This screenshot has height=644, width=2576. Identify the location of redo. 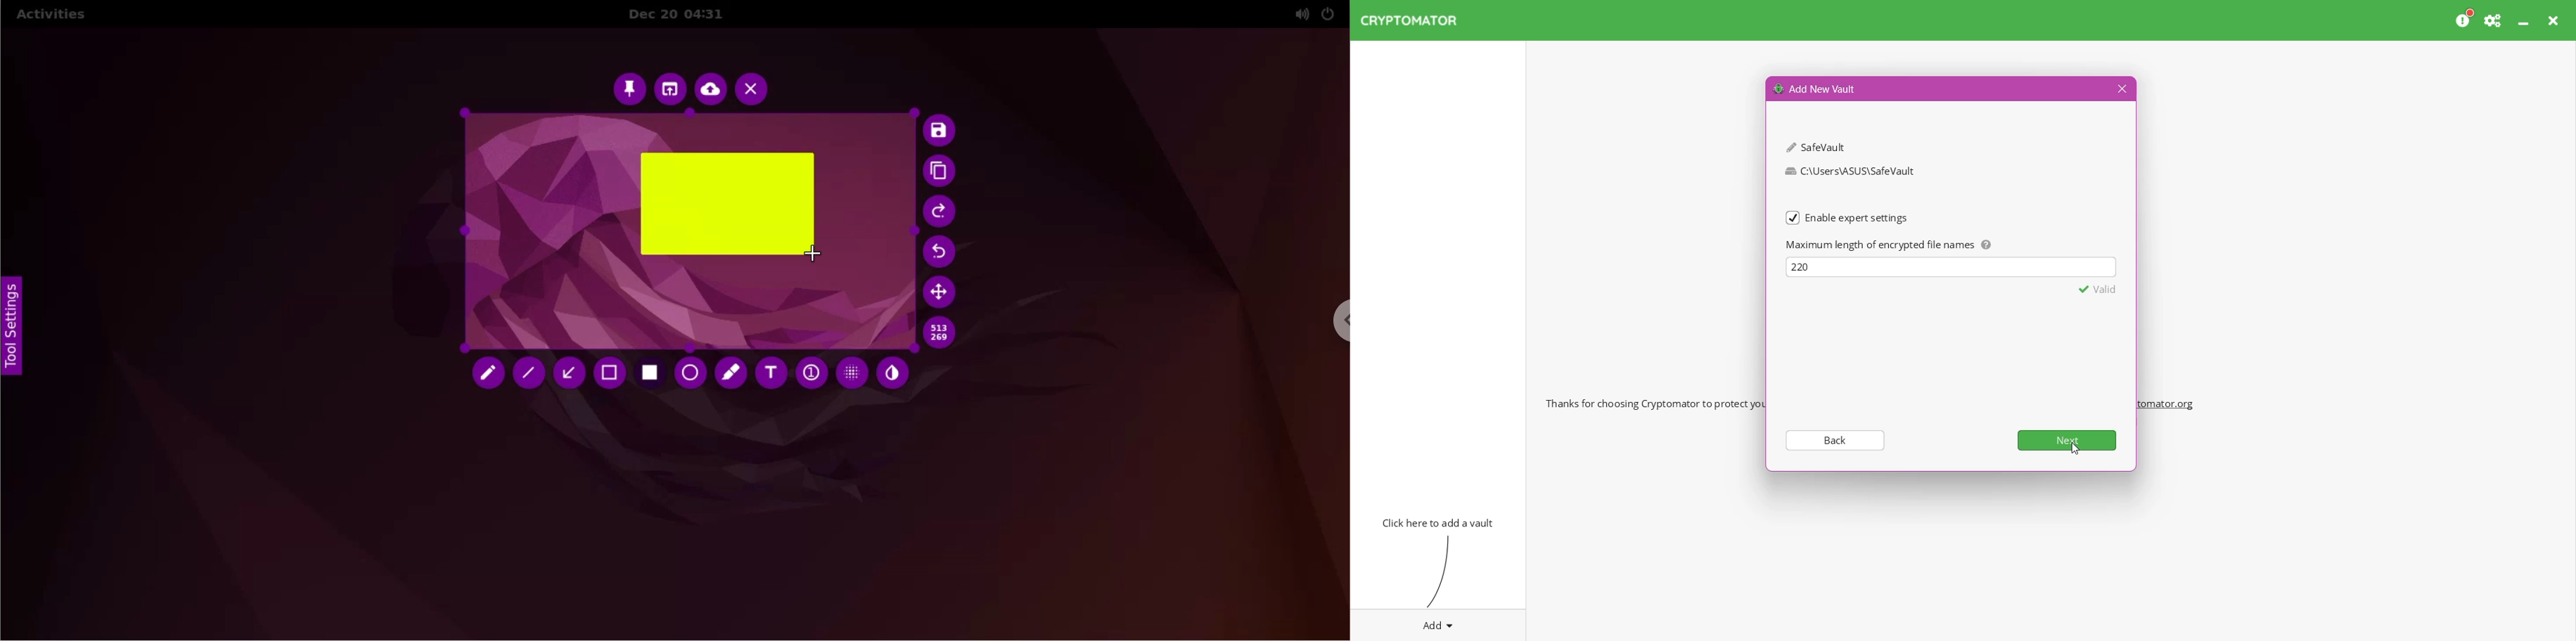
(940, 212).